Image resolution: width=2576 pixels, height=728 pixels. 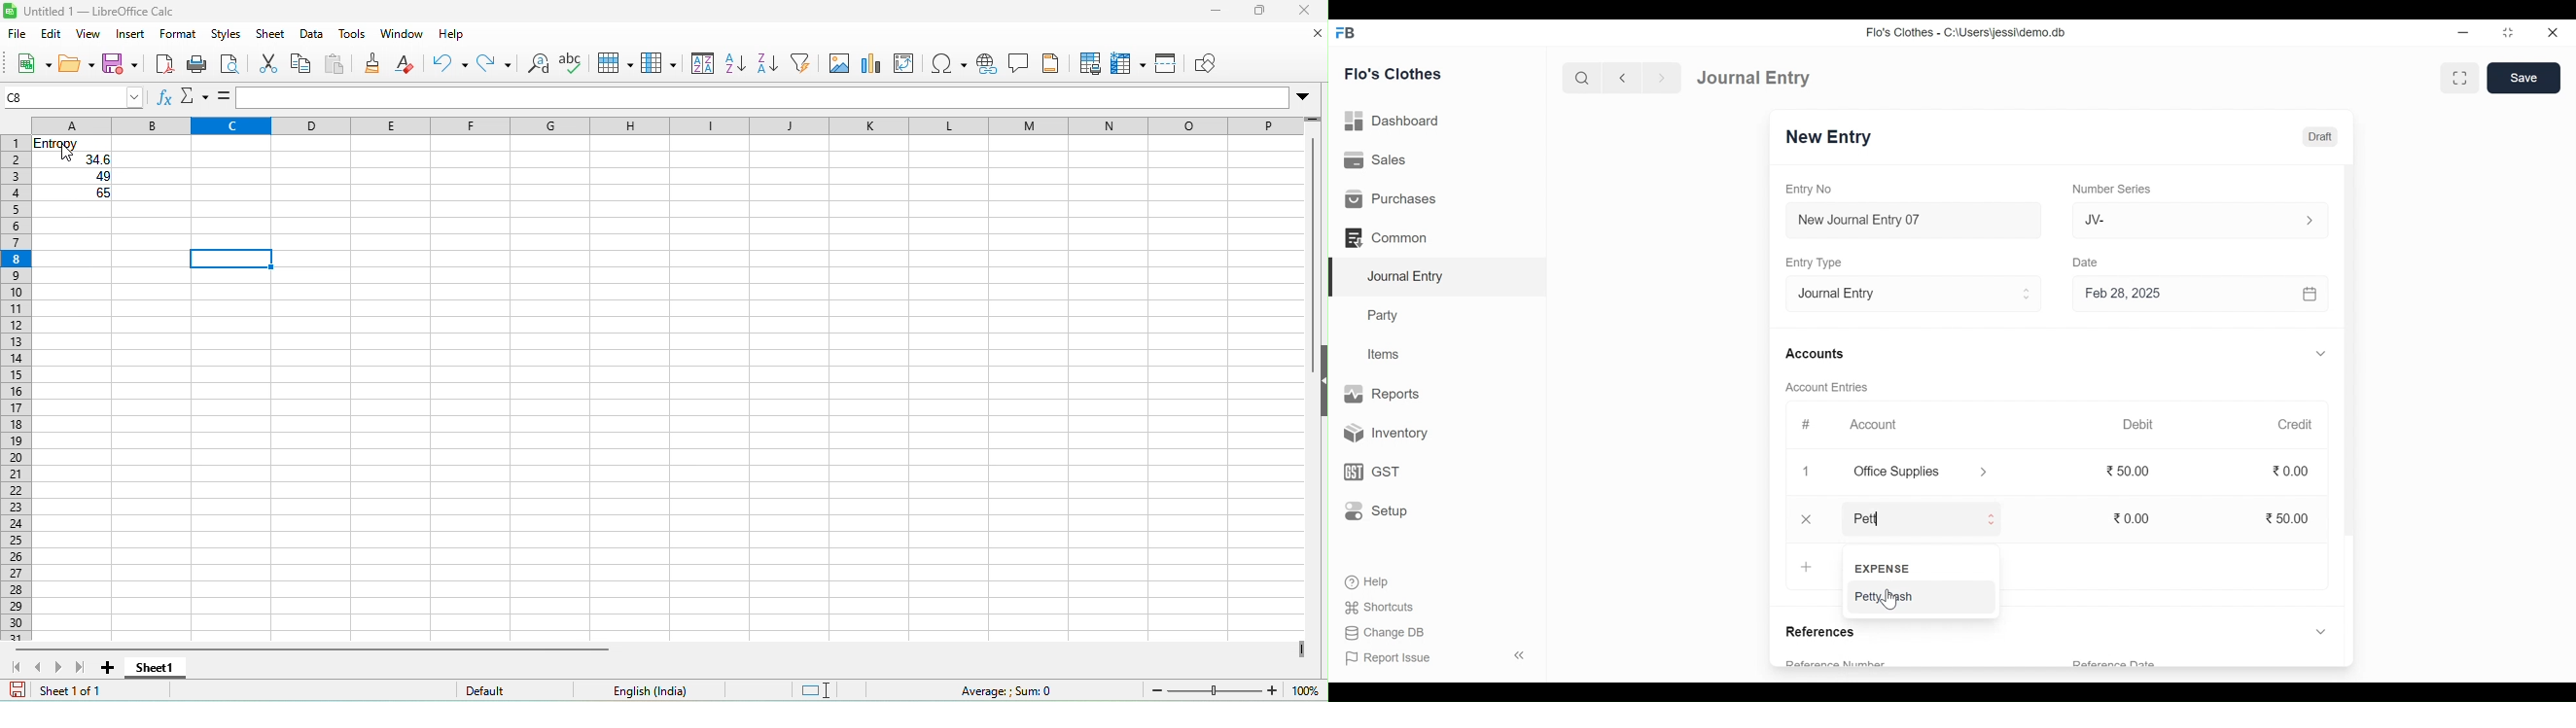 What do you see at coordinates (1370, 473) in the screenshot?
I see `GST` at bounding box center [1370, 473].